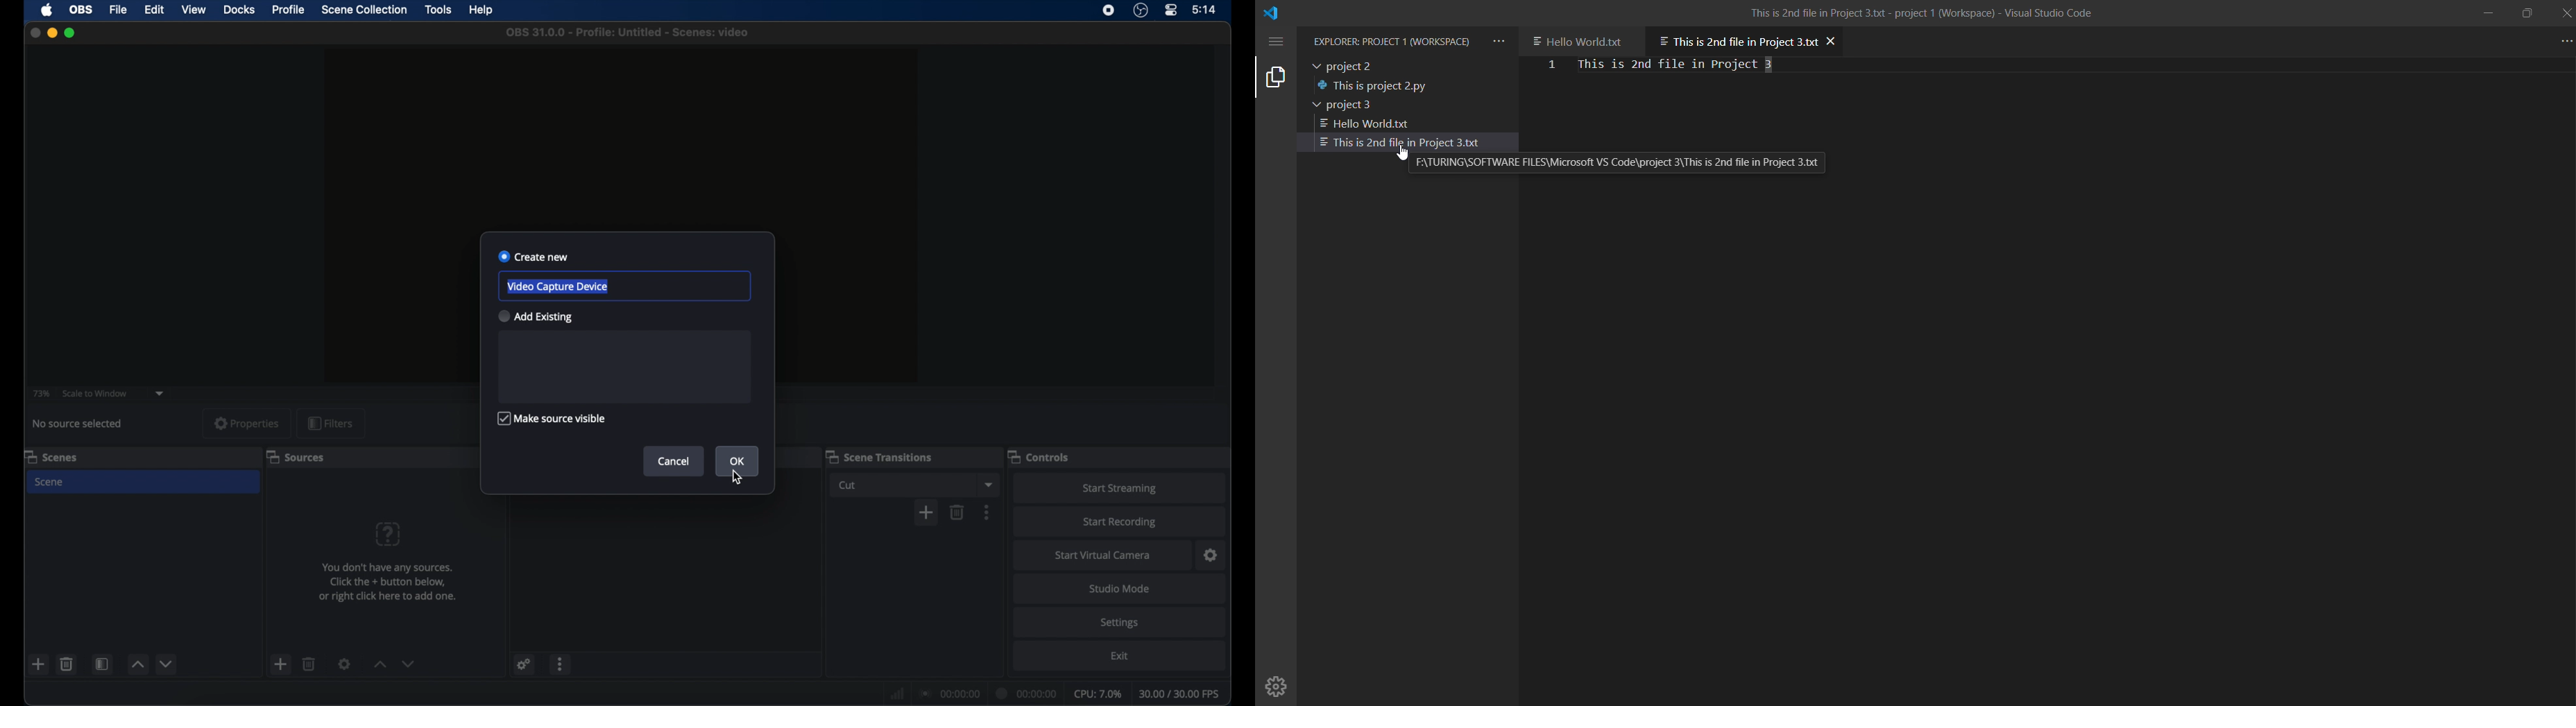  What do you see at coordinates (34, 33) in the screenshot?
I see `close` at bounding box center [34, 33].